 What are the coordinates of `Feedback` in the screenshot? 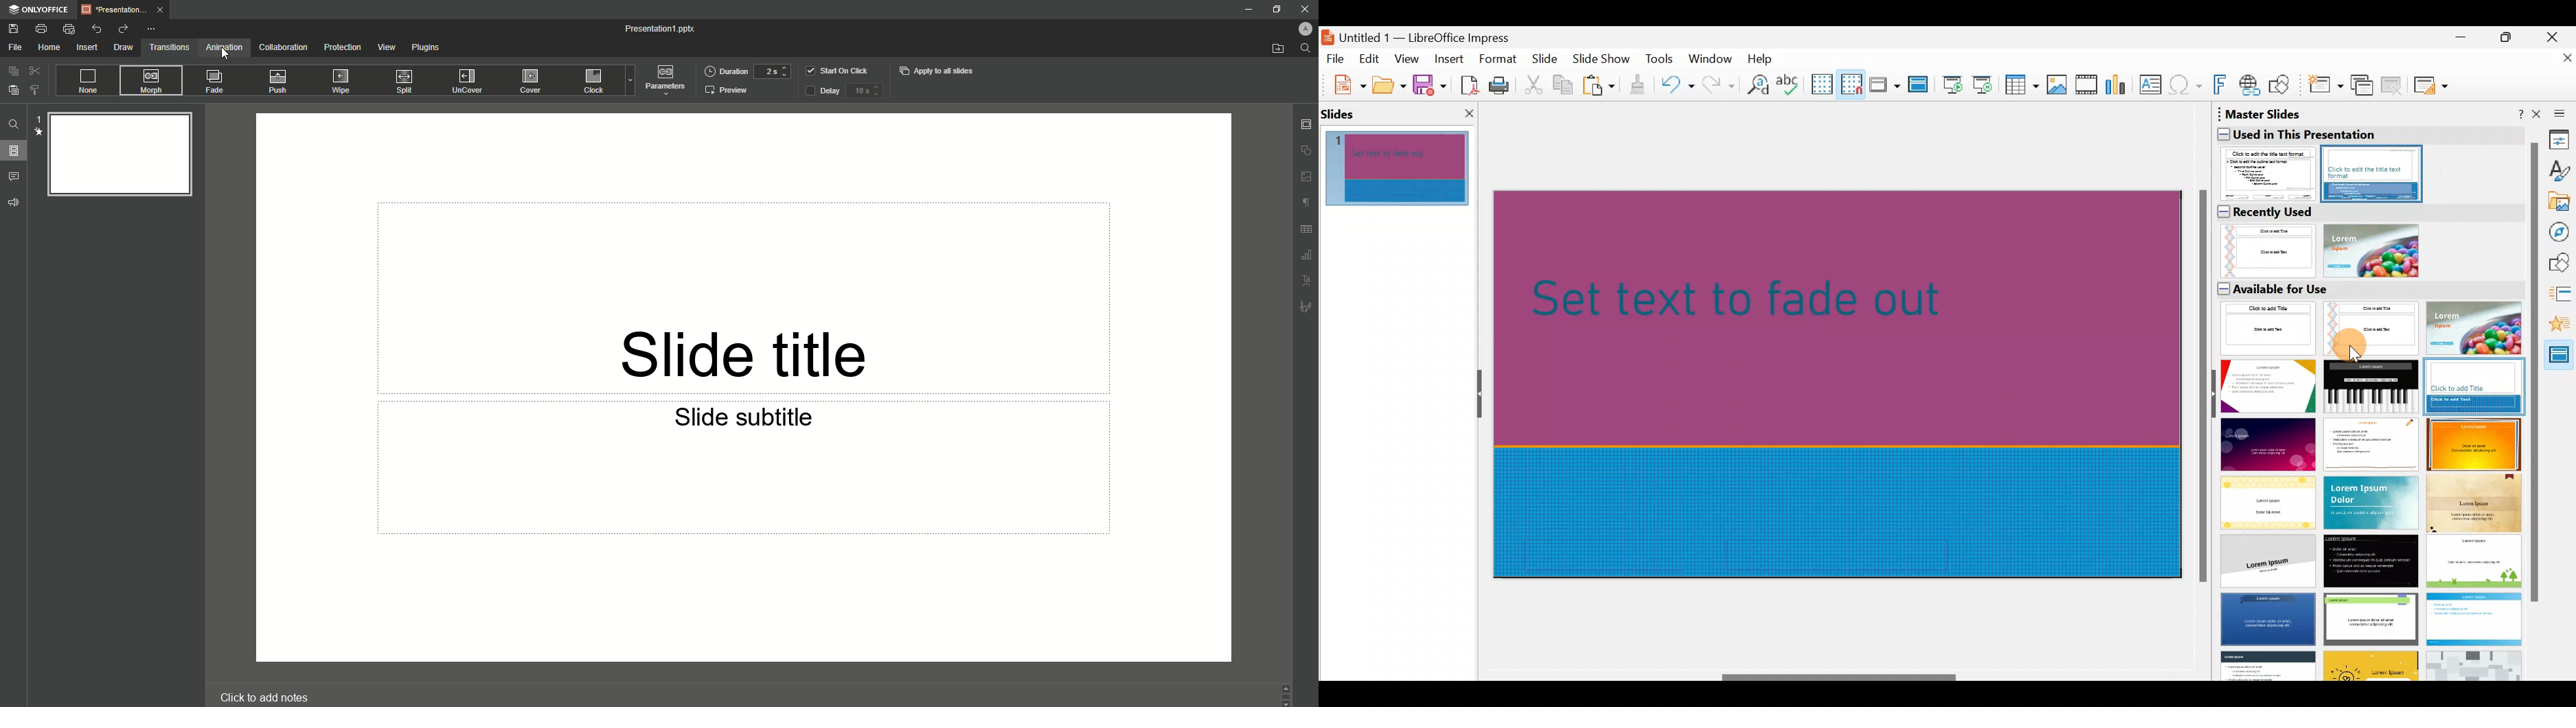 It's located at (14, 202).